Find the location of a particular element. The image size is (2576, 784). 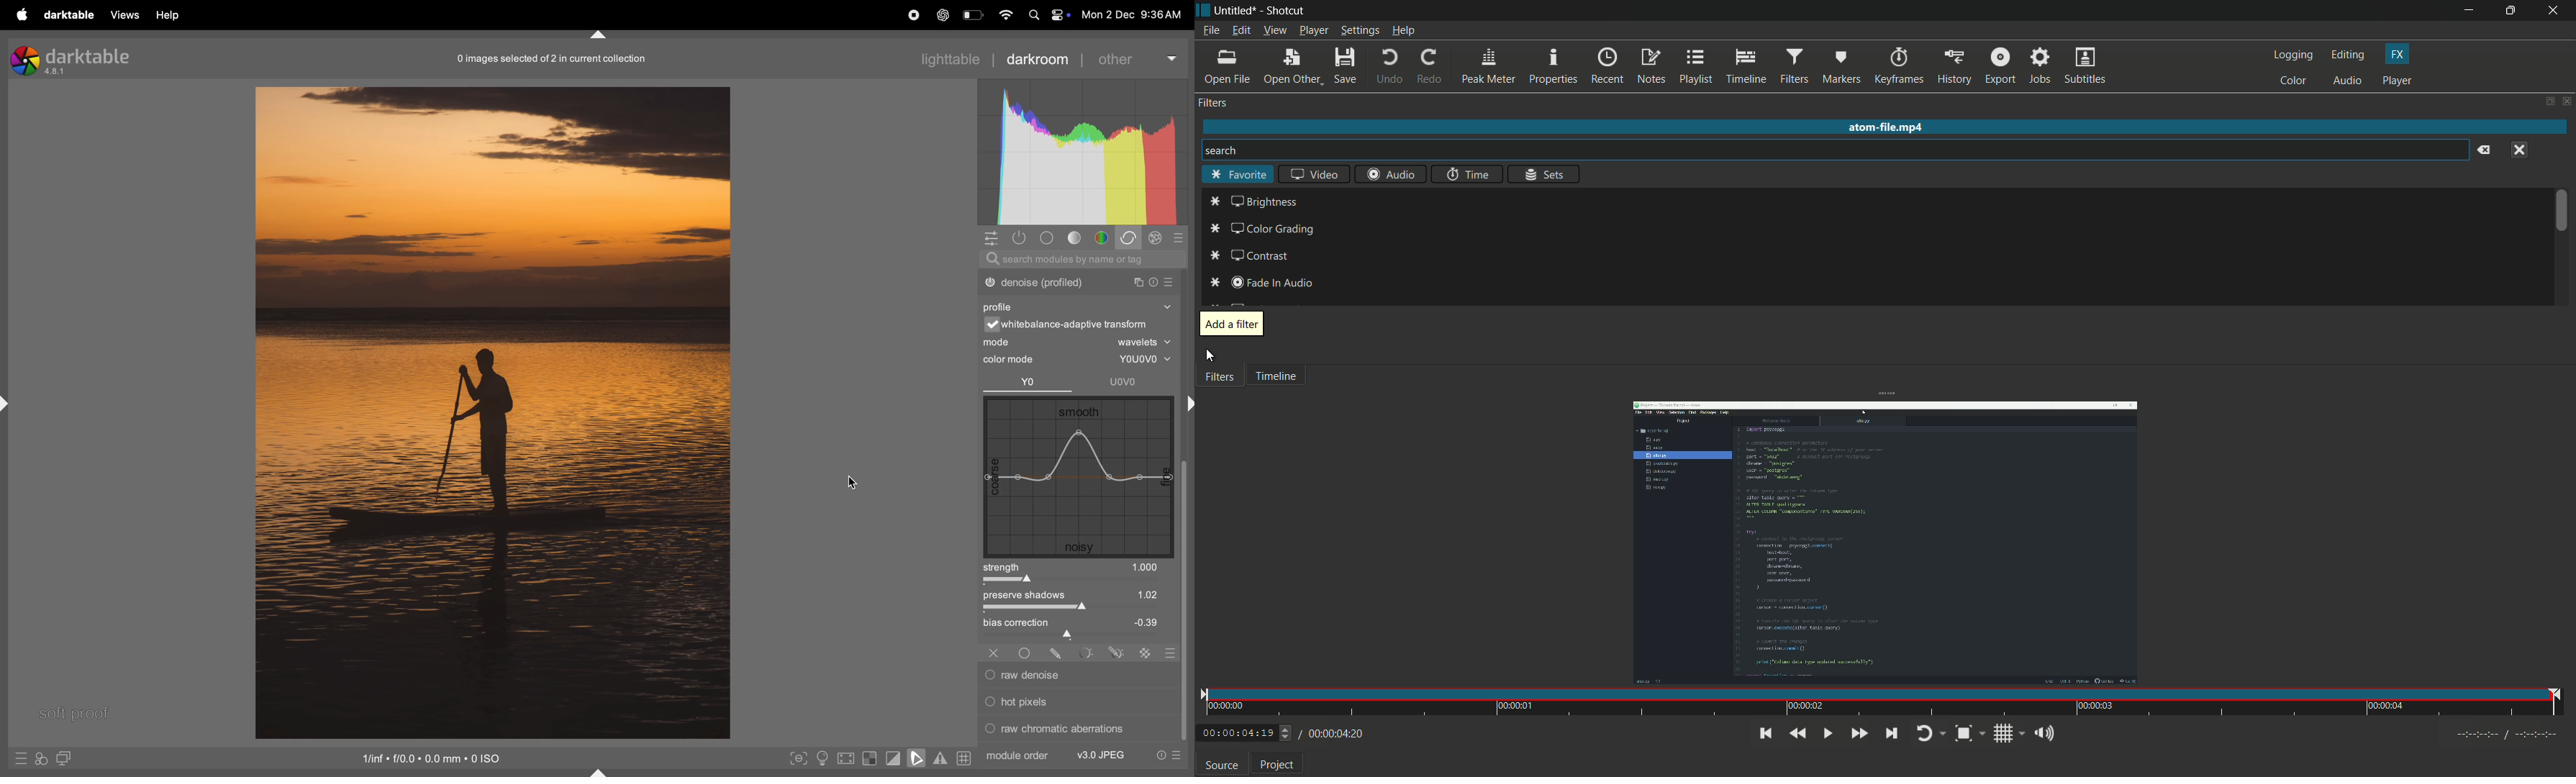

toggle player looping is located at coordinates (1929, 735).